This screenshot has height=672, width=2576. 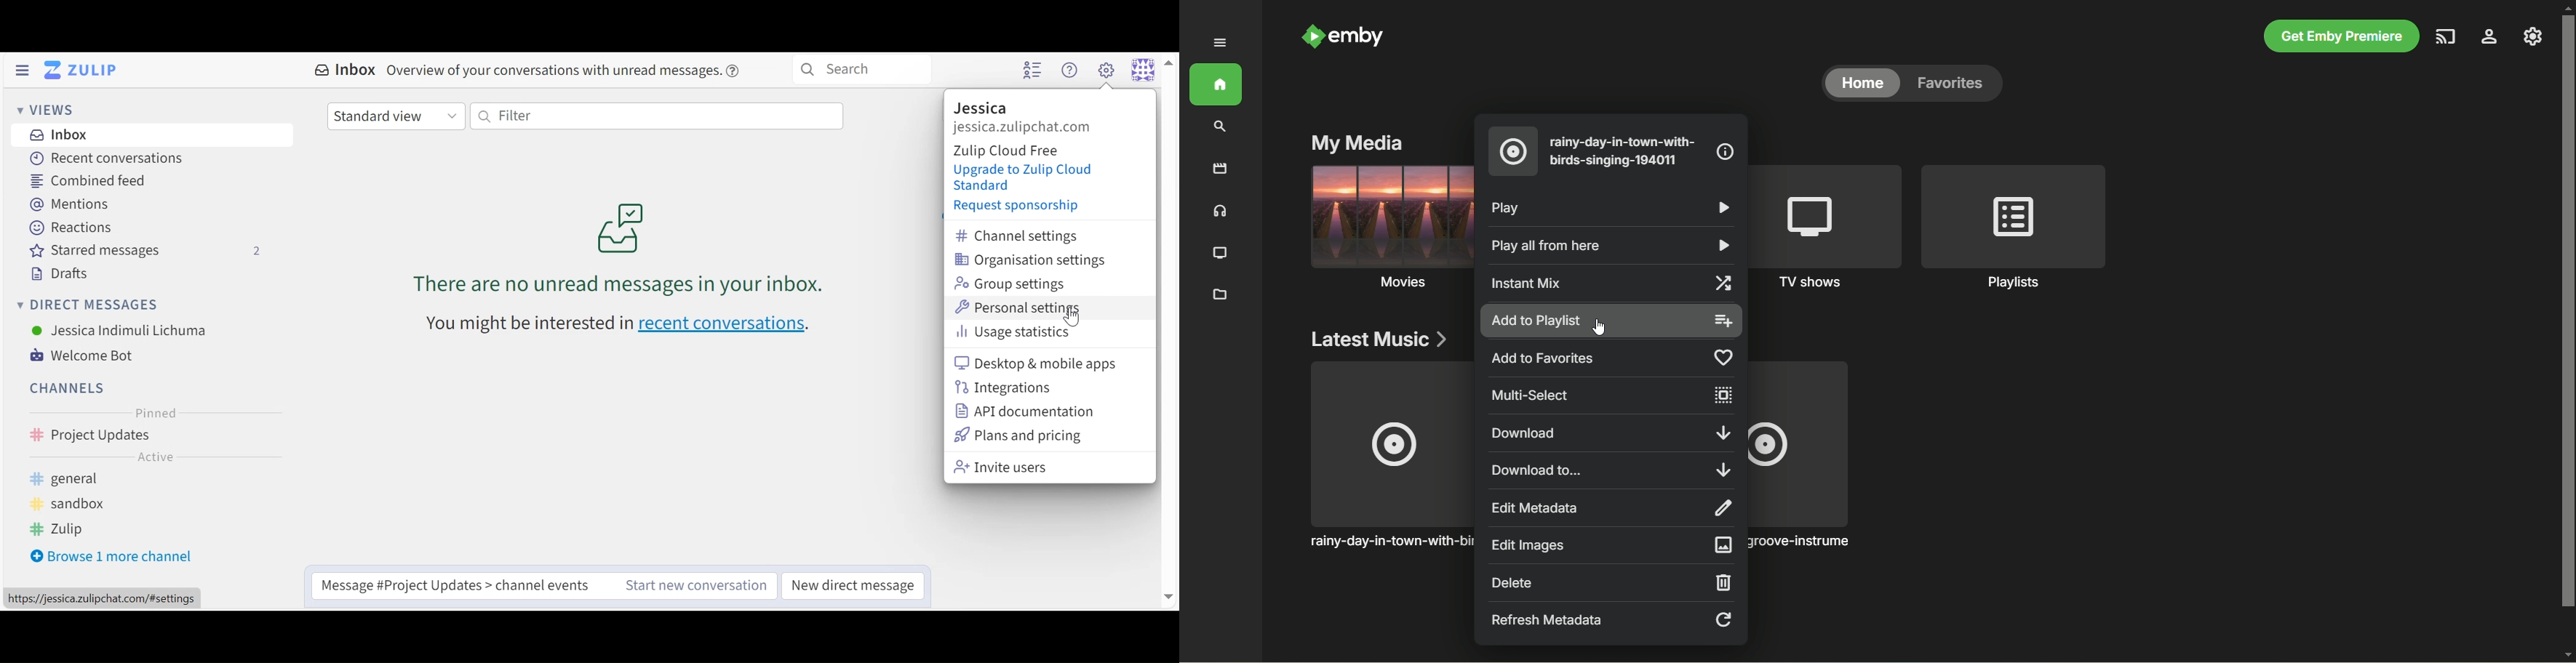 I want to click on Channel , so click(x=154, y=434).